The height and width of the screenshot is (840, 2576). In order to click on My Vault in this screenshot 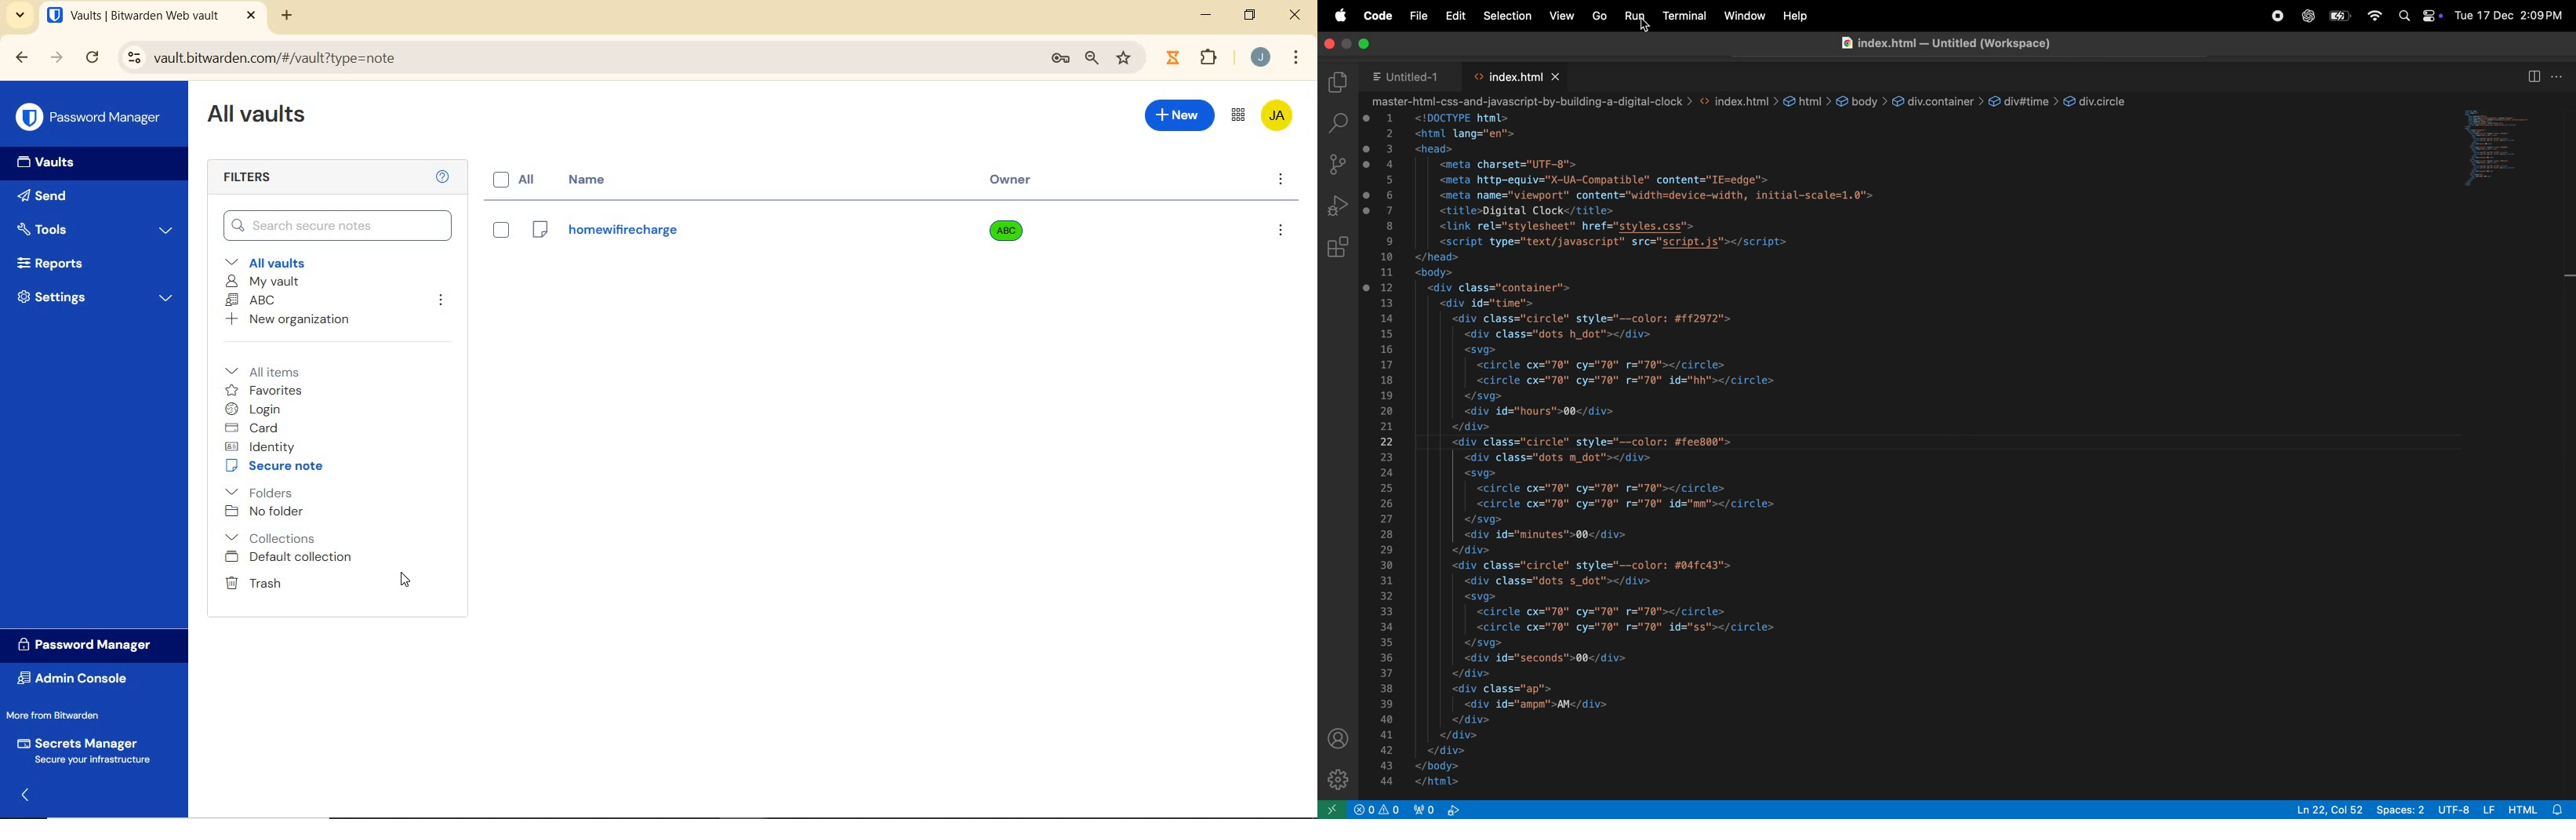, I will do `click(262, 282)`.